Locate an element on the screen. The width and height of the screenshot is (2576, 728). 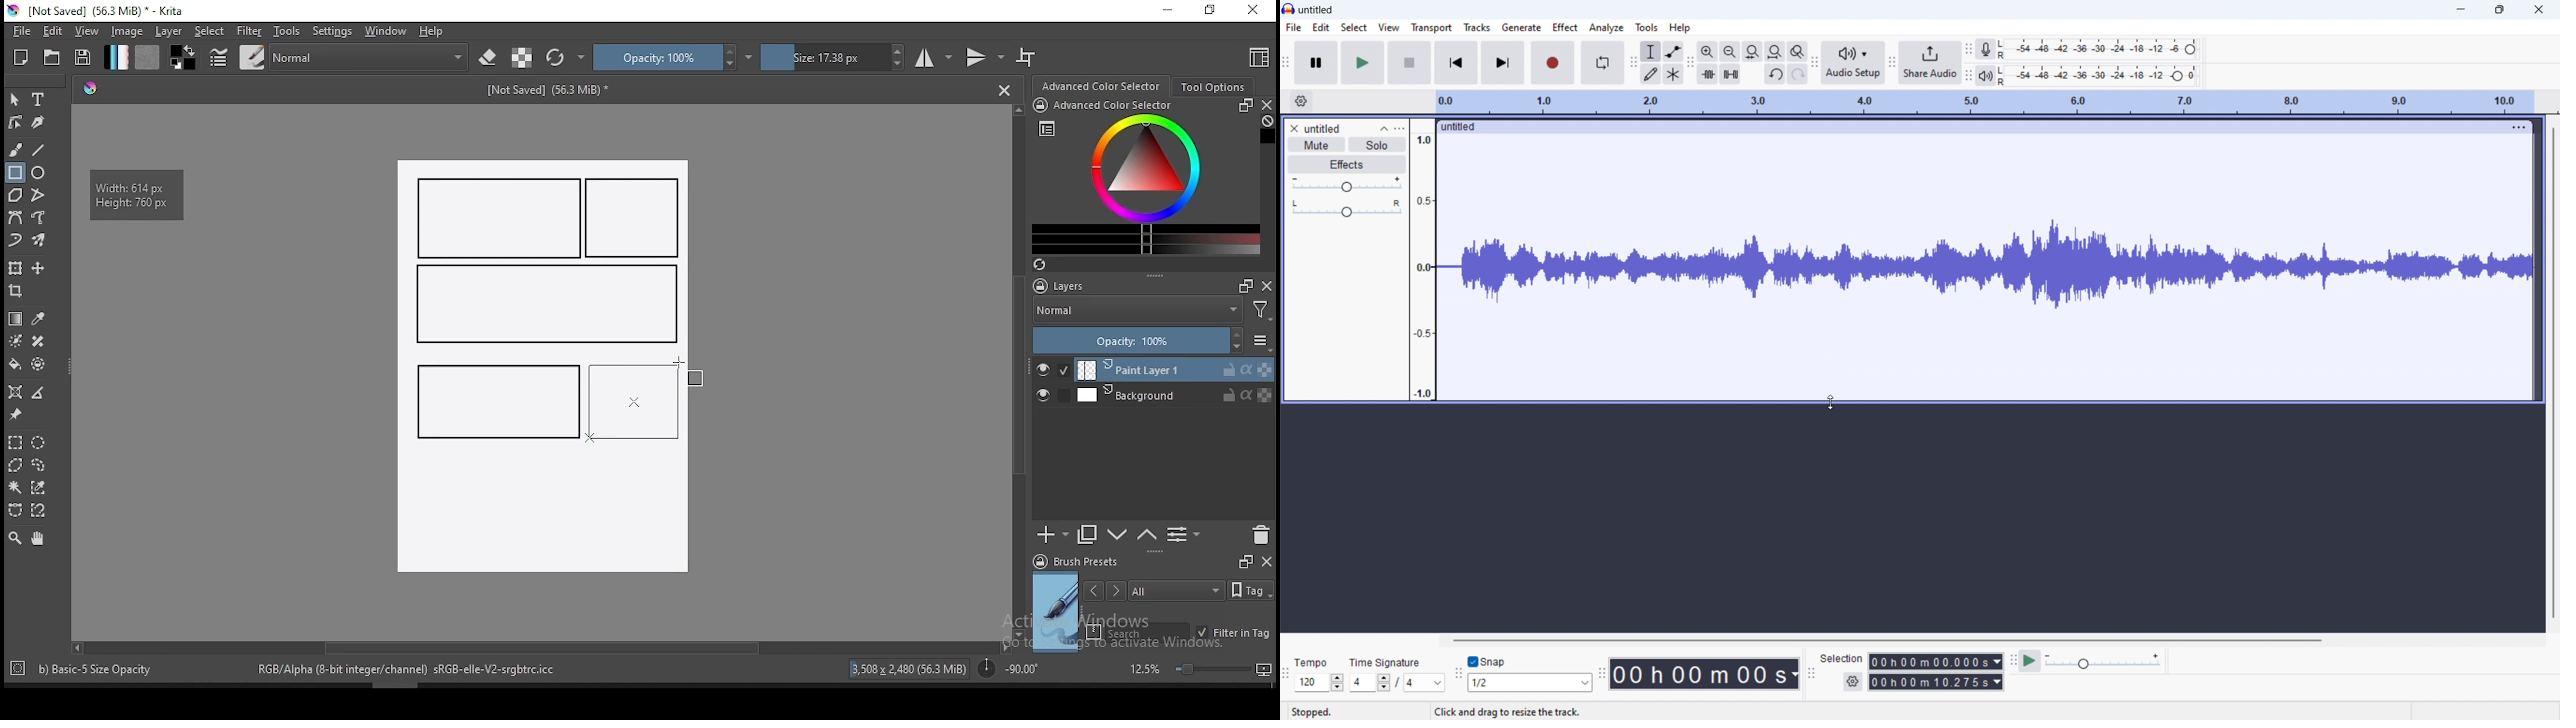
ellipse tool is located at coordinates (39, 171).